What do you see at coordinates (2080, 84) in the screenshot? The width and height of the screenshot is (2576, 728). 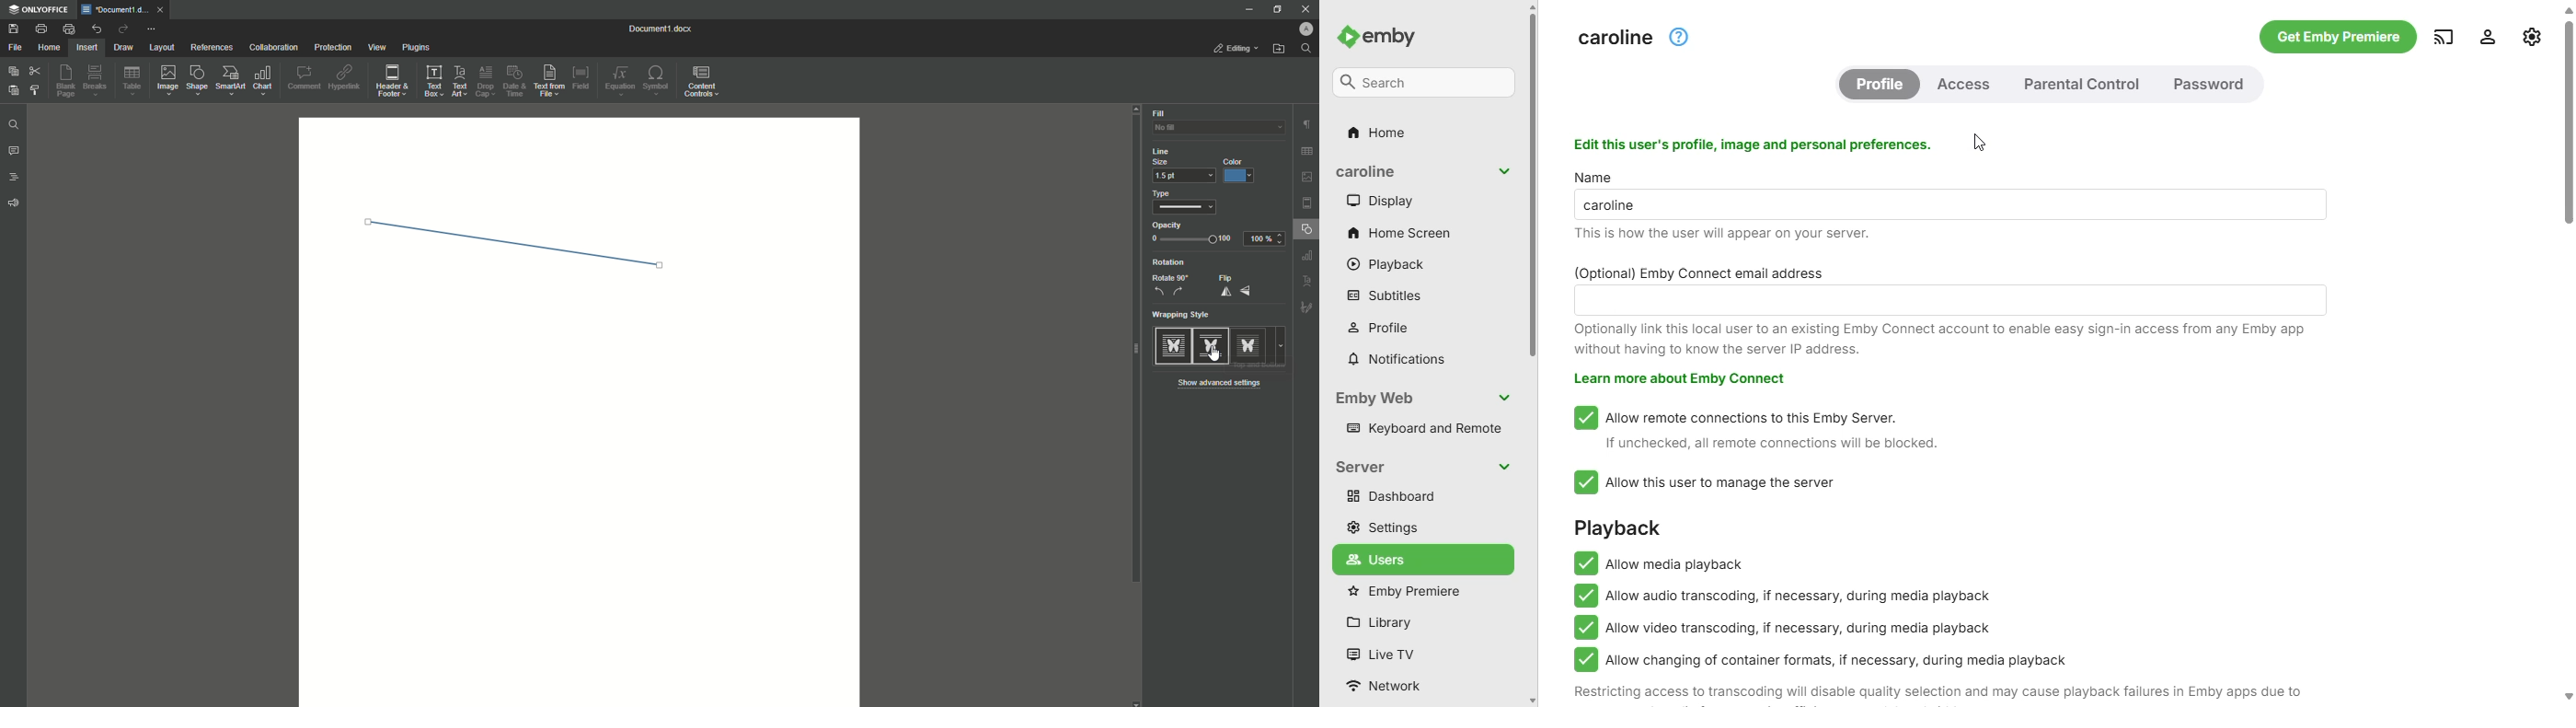 I see `parental control` at bounding box center [2080, 84].